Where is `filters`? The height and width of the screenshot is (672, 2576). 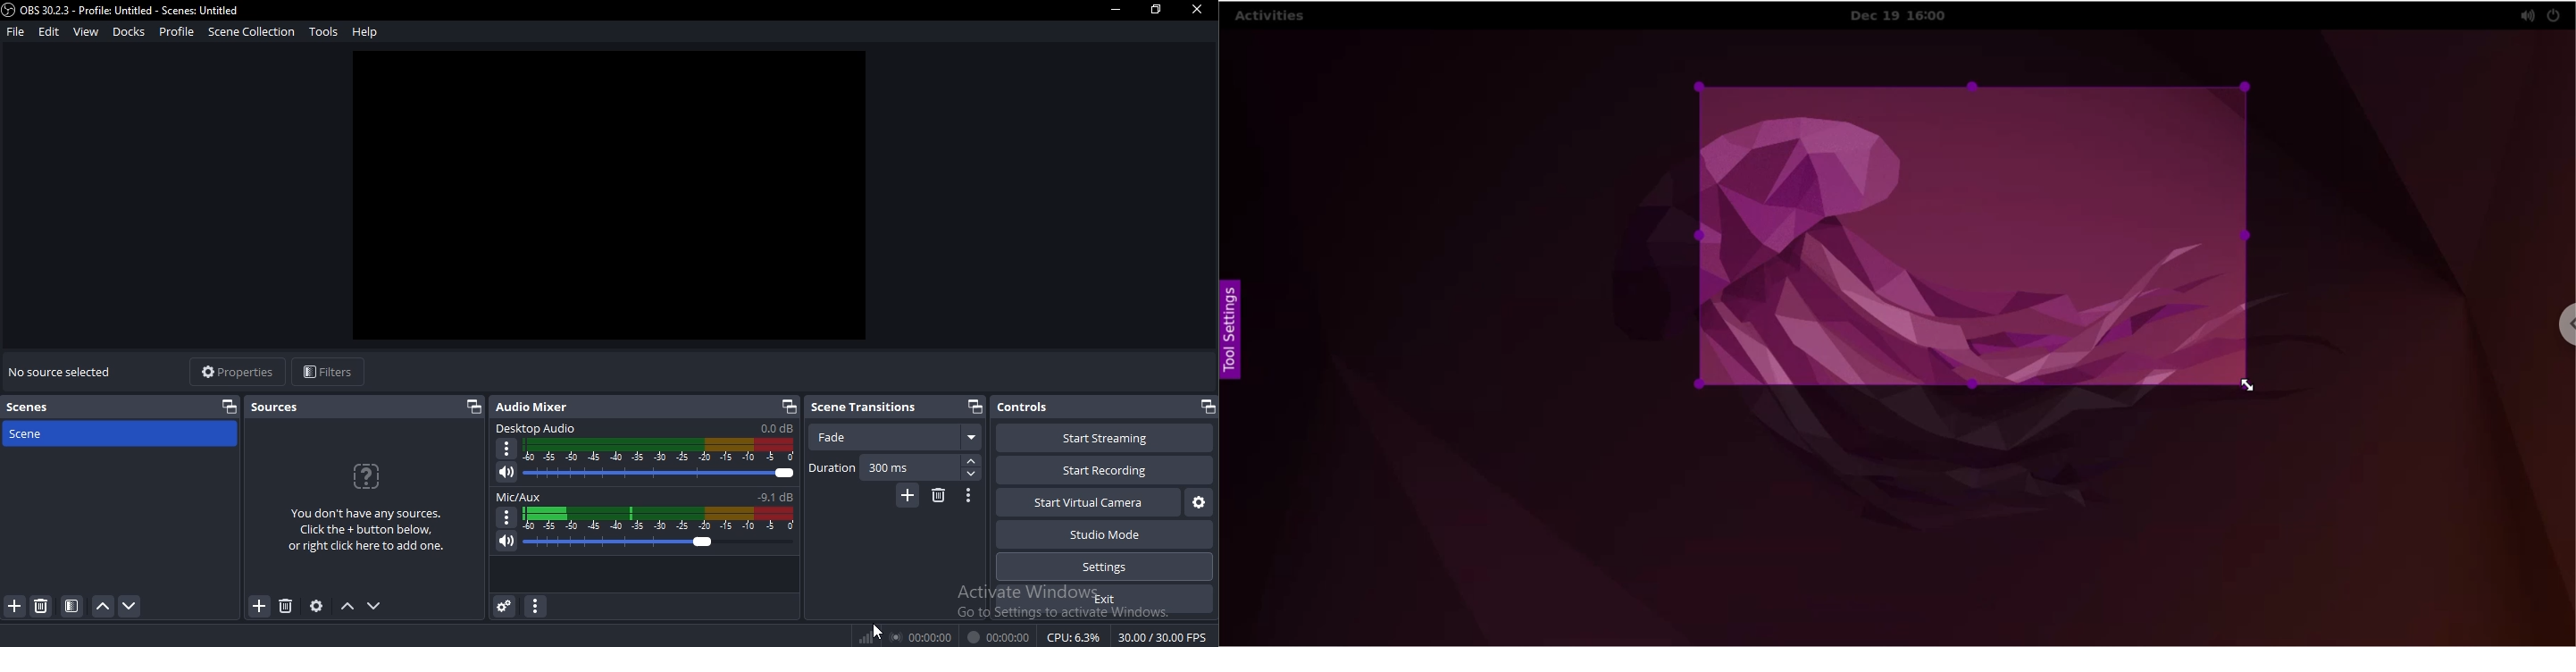 filters is located at coordinates (325, 373).